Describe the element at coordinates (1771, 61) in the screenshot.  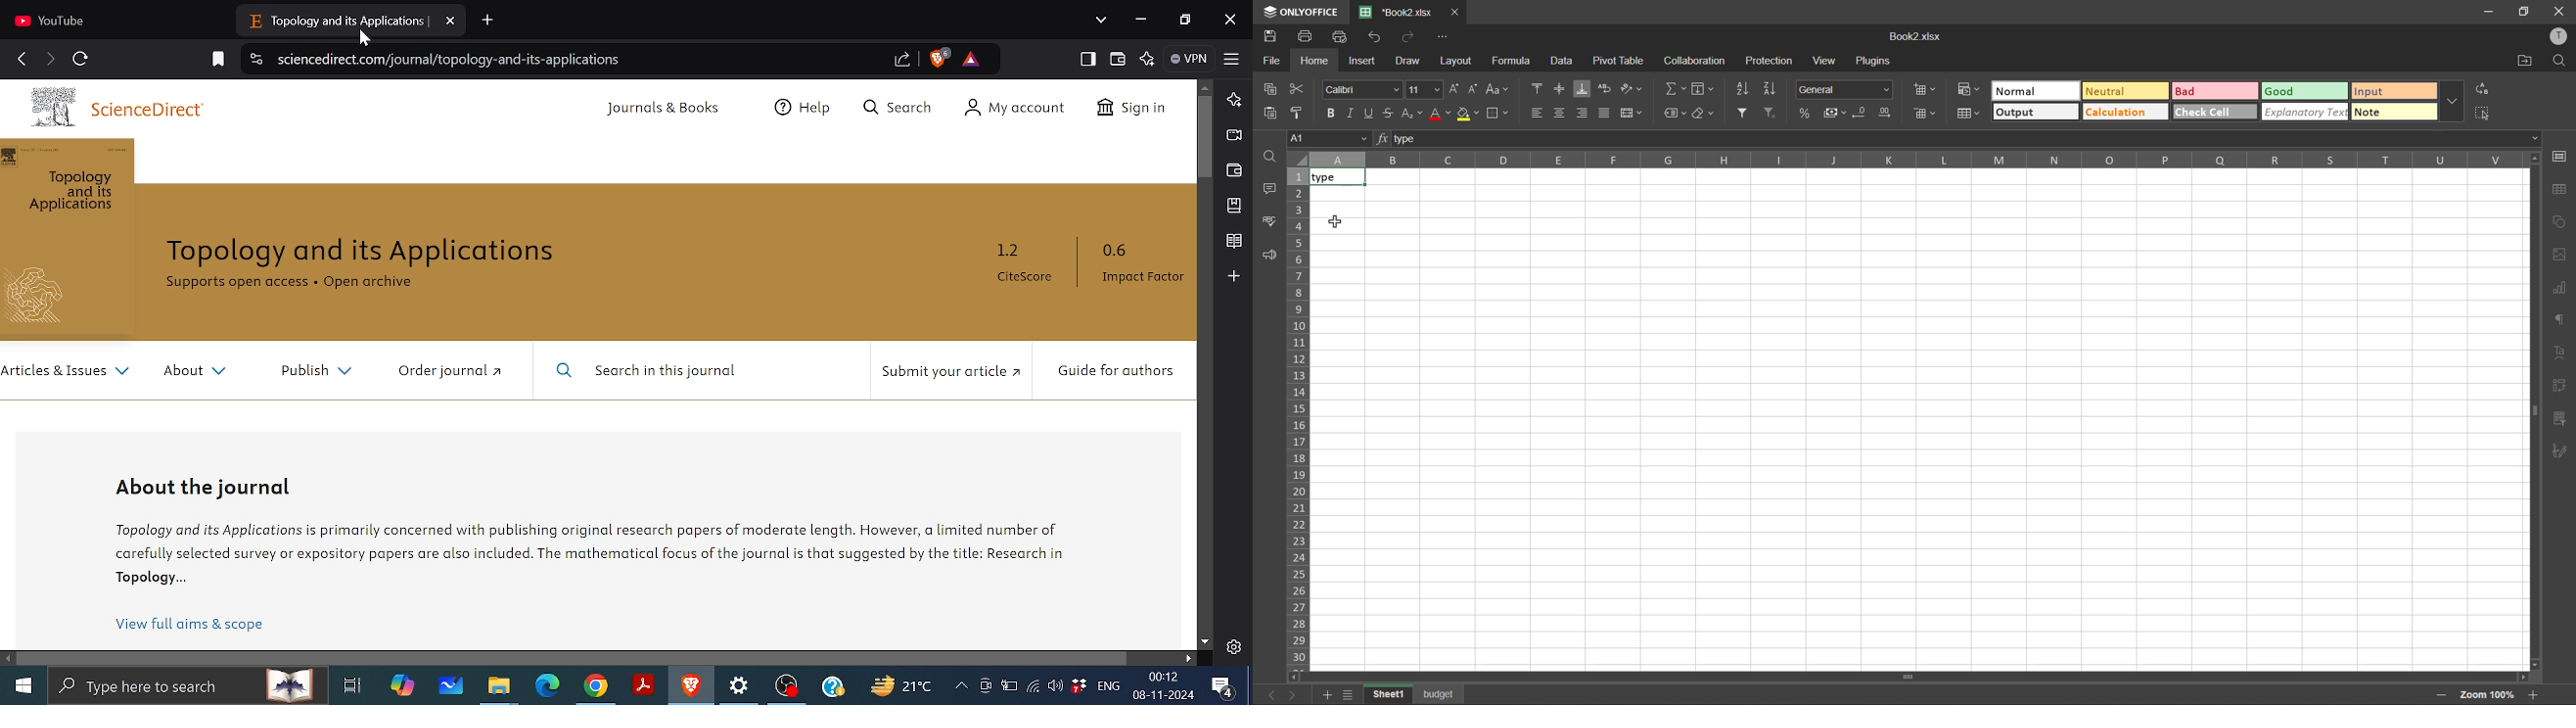
I see `protection` at that location.